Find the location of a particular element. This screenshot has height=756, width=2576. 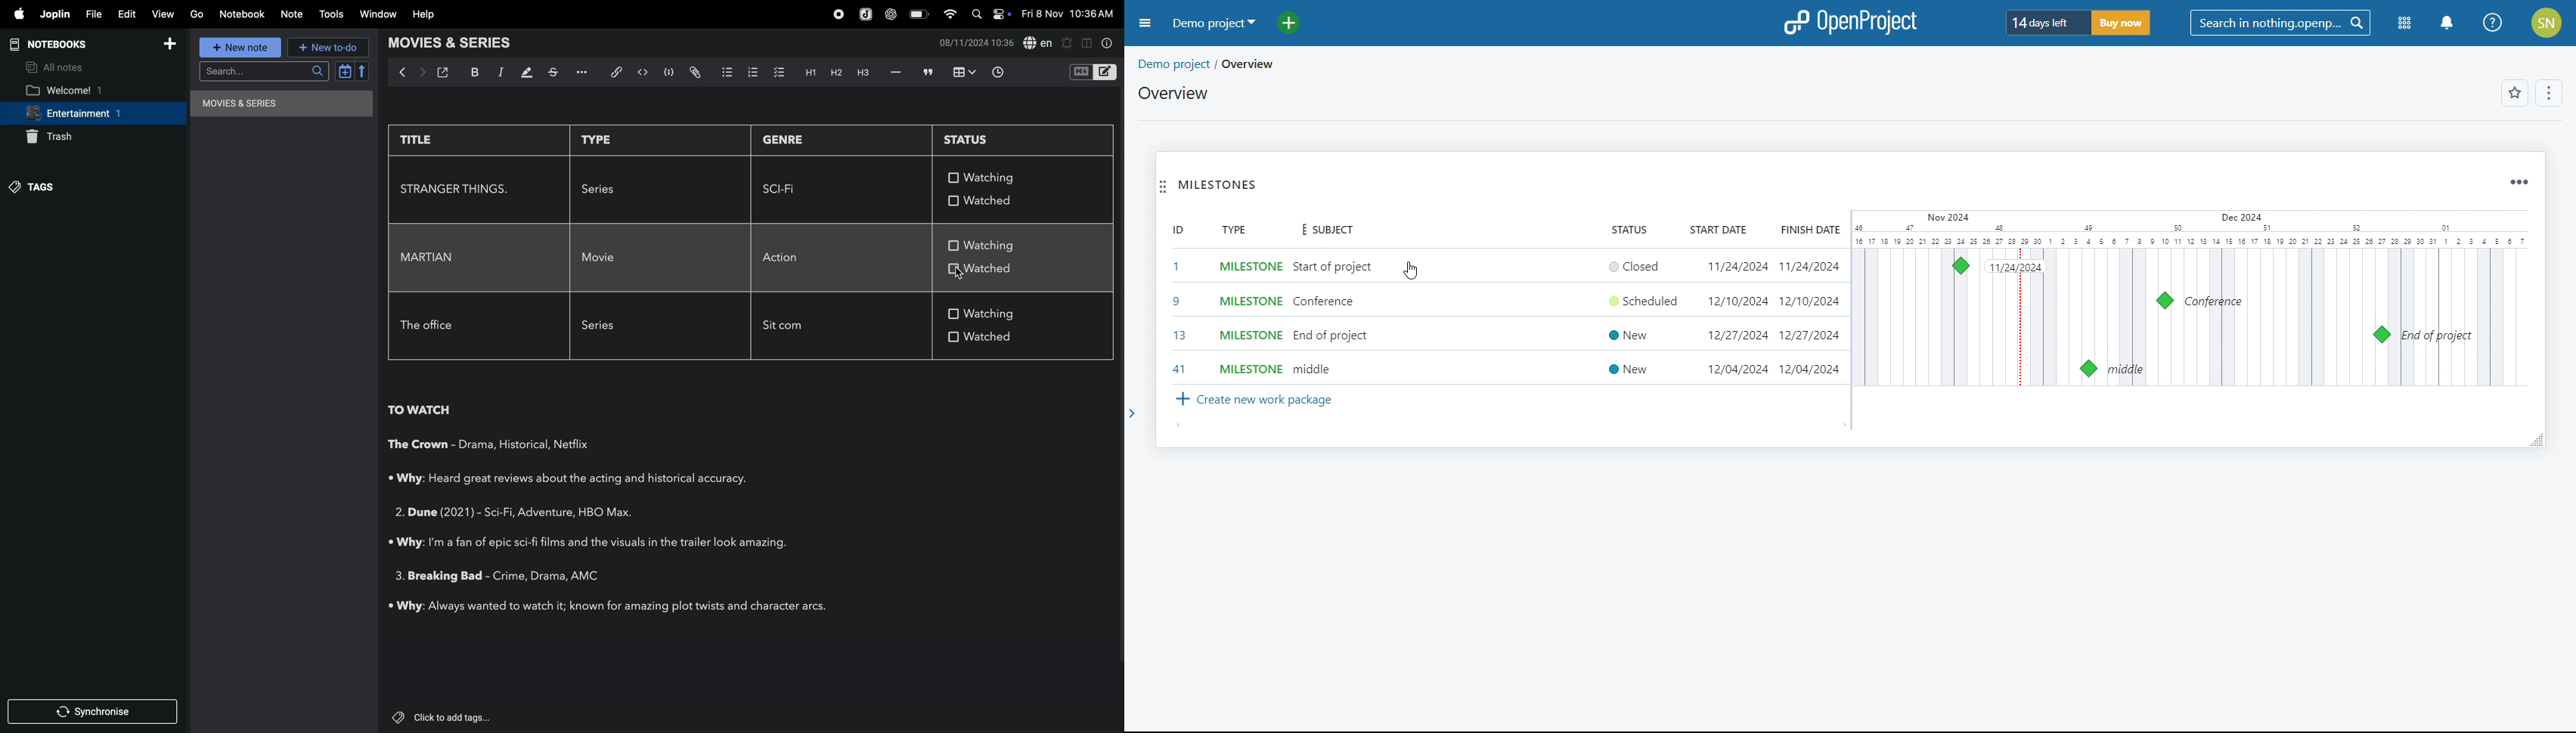

check box is located at coordinates (954, 335).